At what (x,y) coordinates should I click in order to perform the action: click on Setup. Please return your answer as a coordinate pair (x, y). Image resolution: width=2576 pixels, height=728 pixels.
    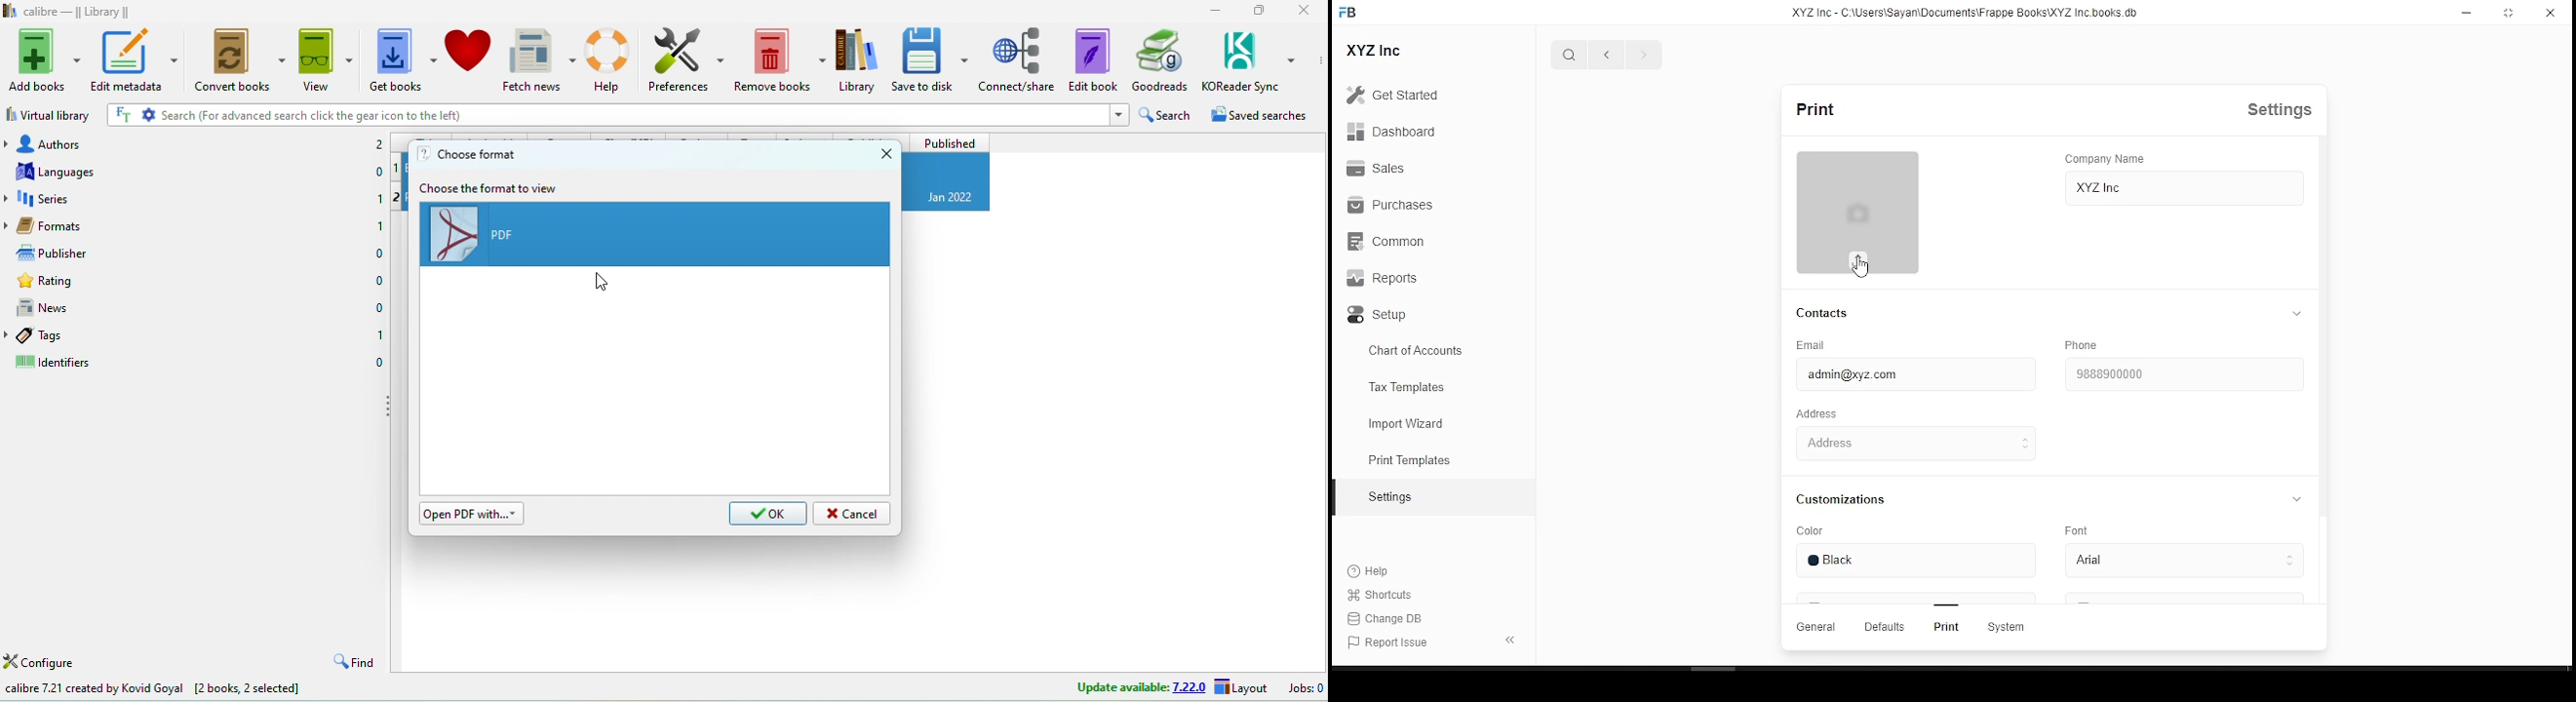
    Looking at the image, I should click on (1377, 315).